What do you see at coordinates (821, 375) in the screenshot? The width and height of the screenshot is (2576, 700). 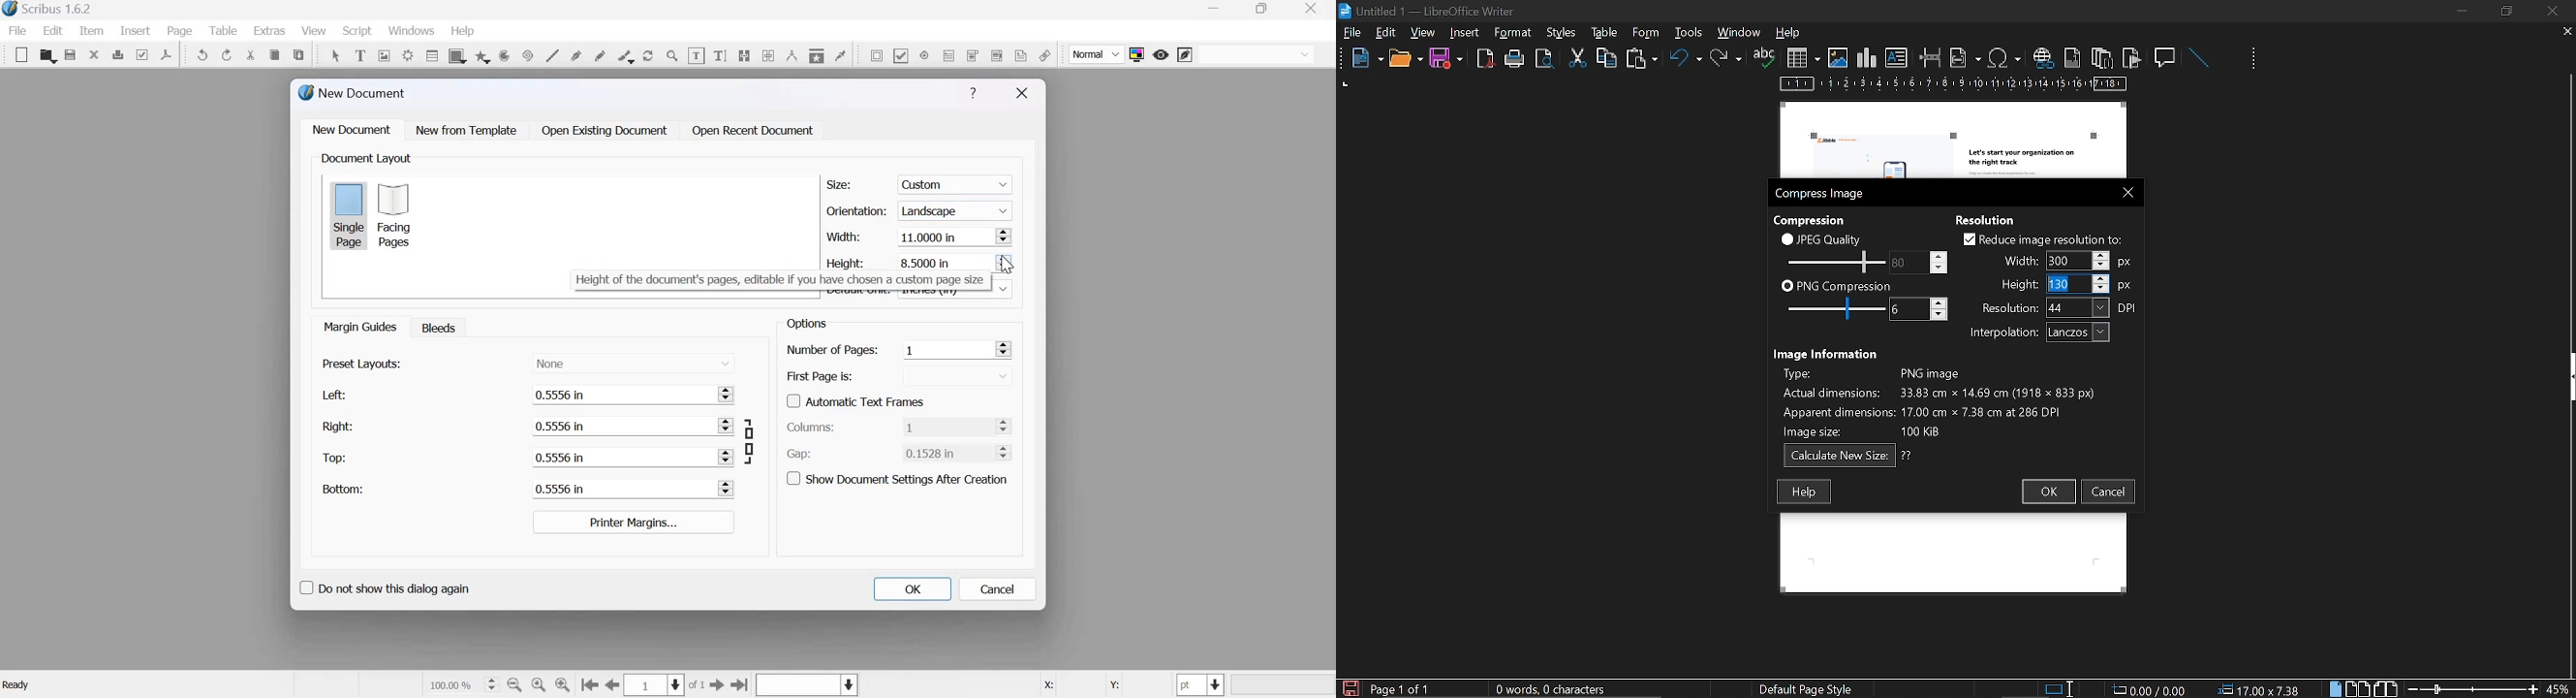 I see `First Page is:` at bounding box center [821, 375].